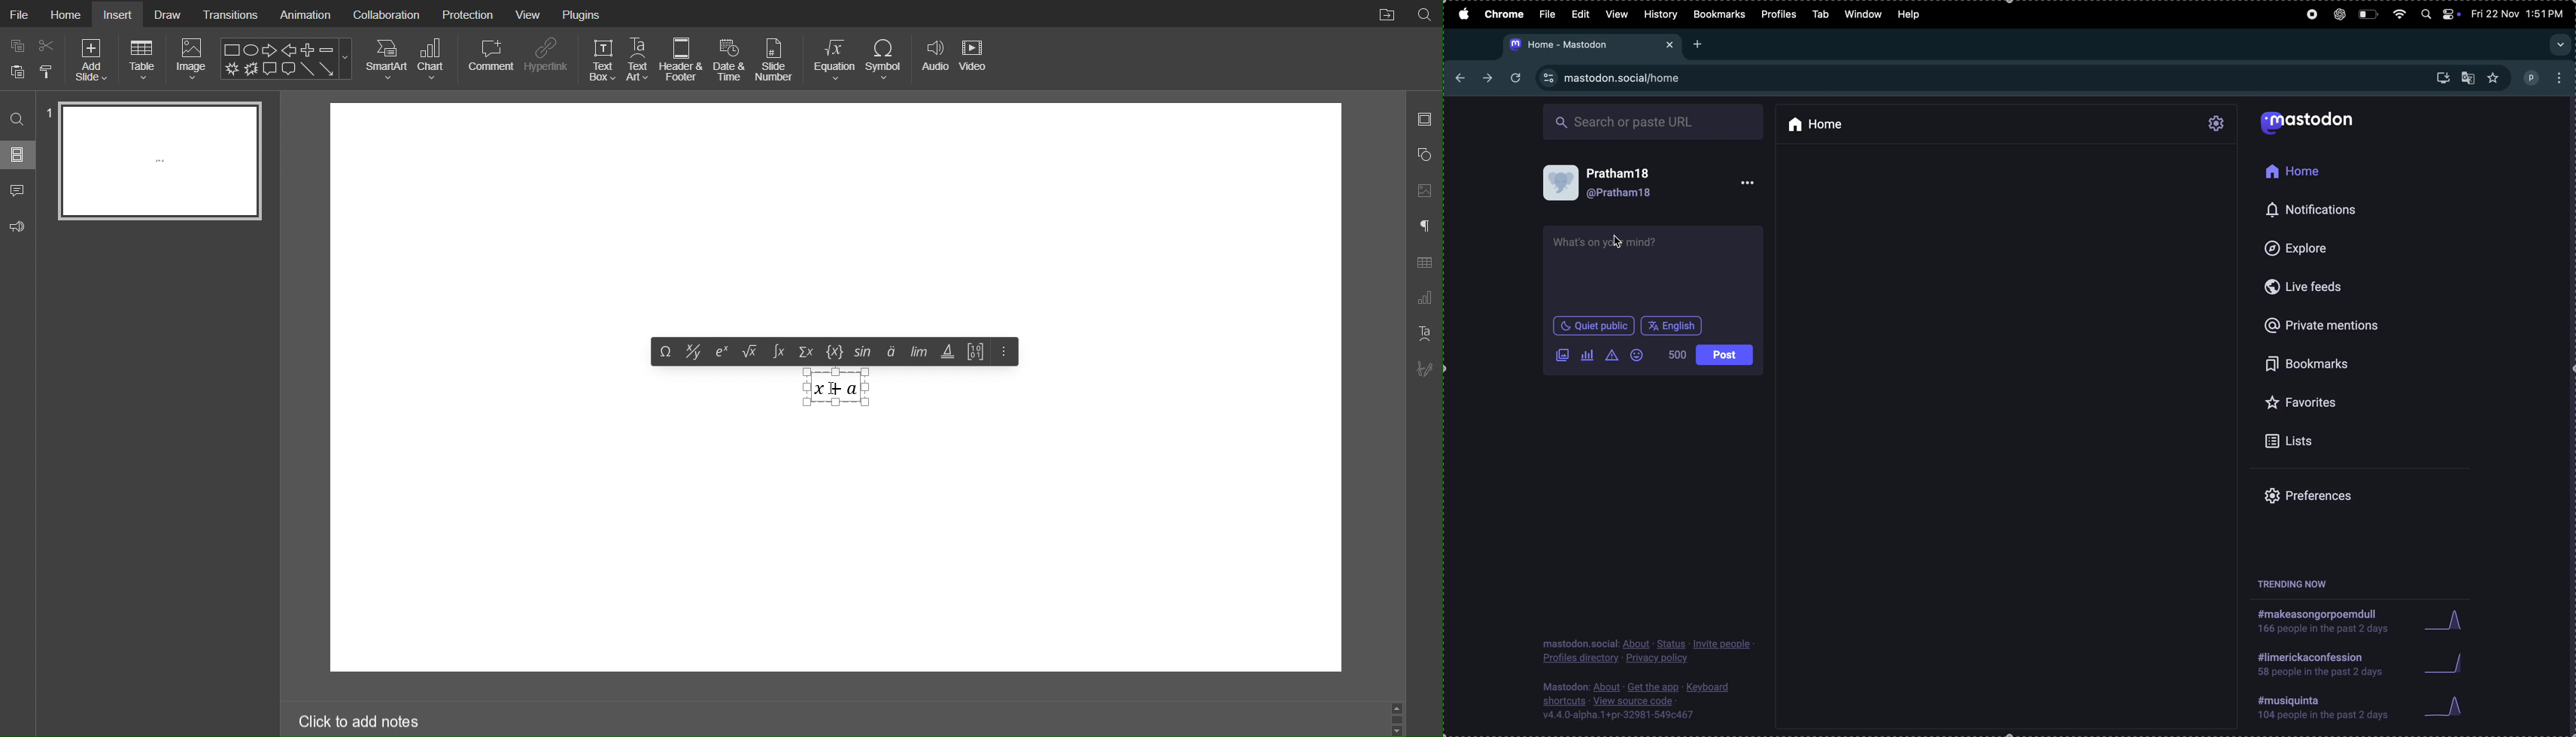 This screenshot has width=2576, height=756. What do you see at coordinates (936, 59) in the screenshot?
I see `Audio` at bounding box center [936, 59].